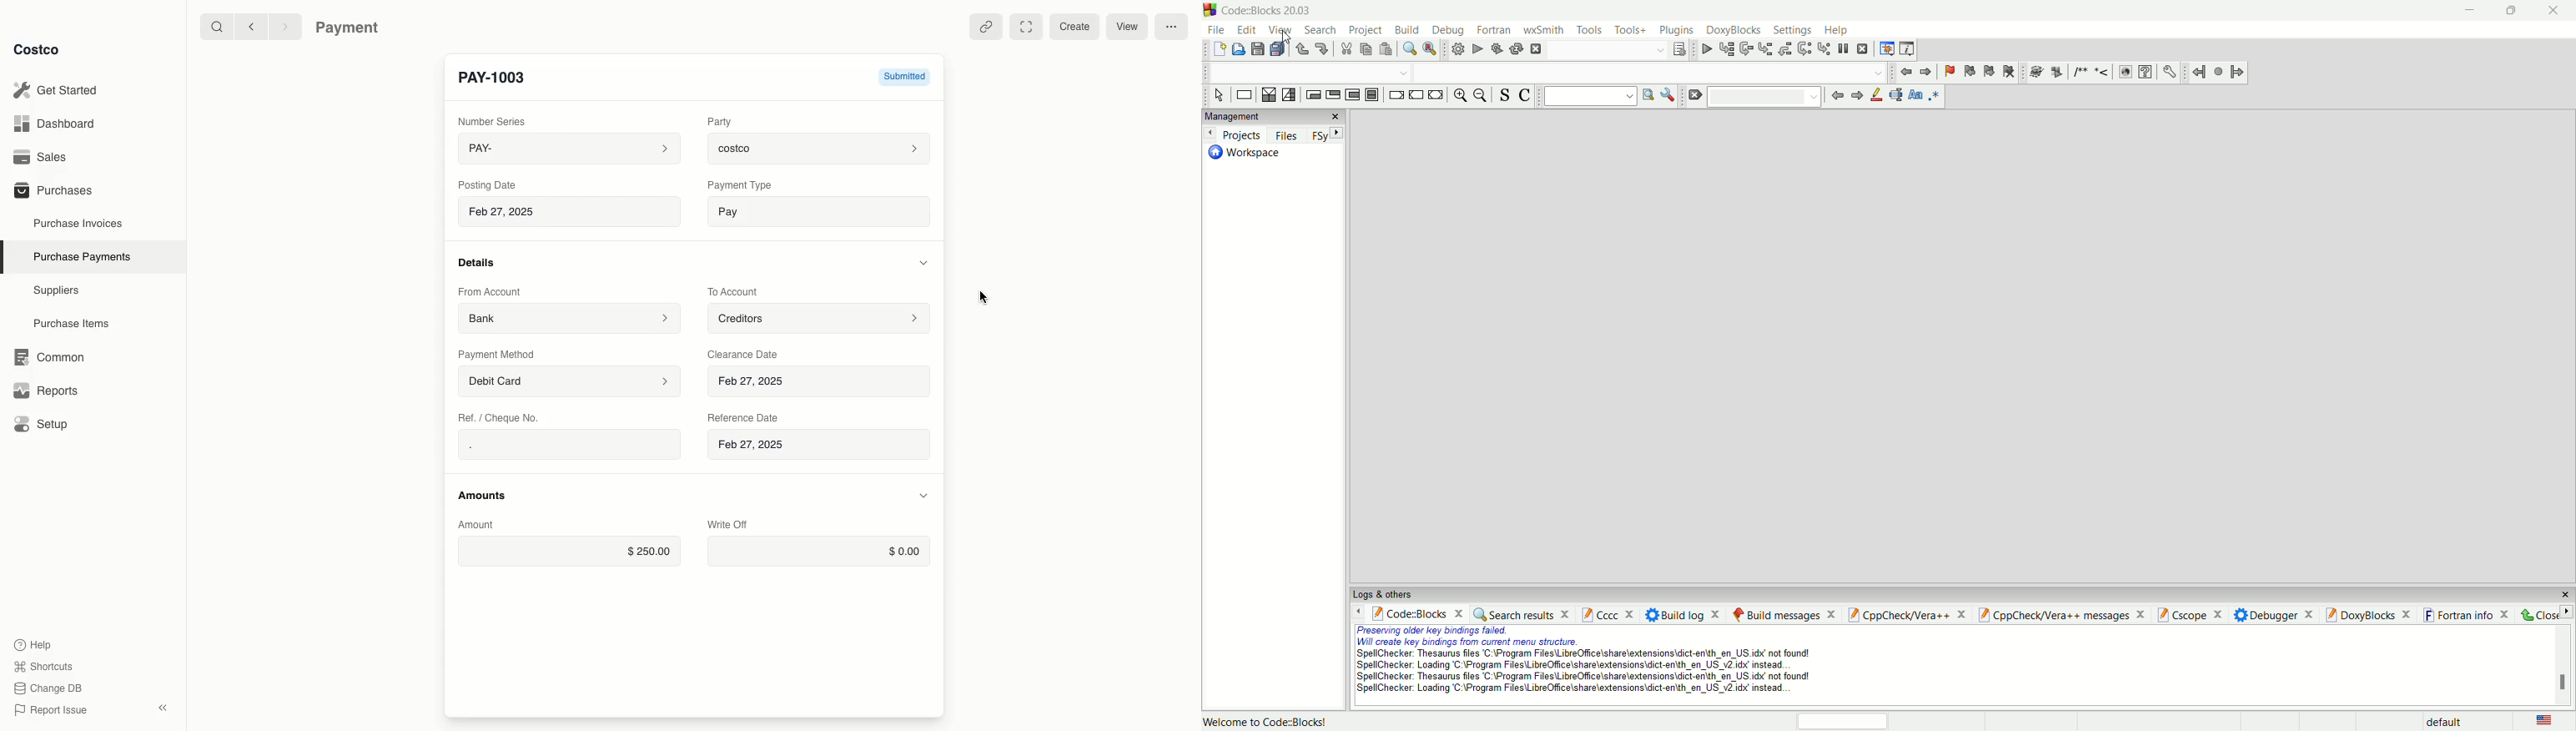  Describe the element at coordinates (1705, 51) in the screenshot. I see `debug` at that location.